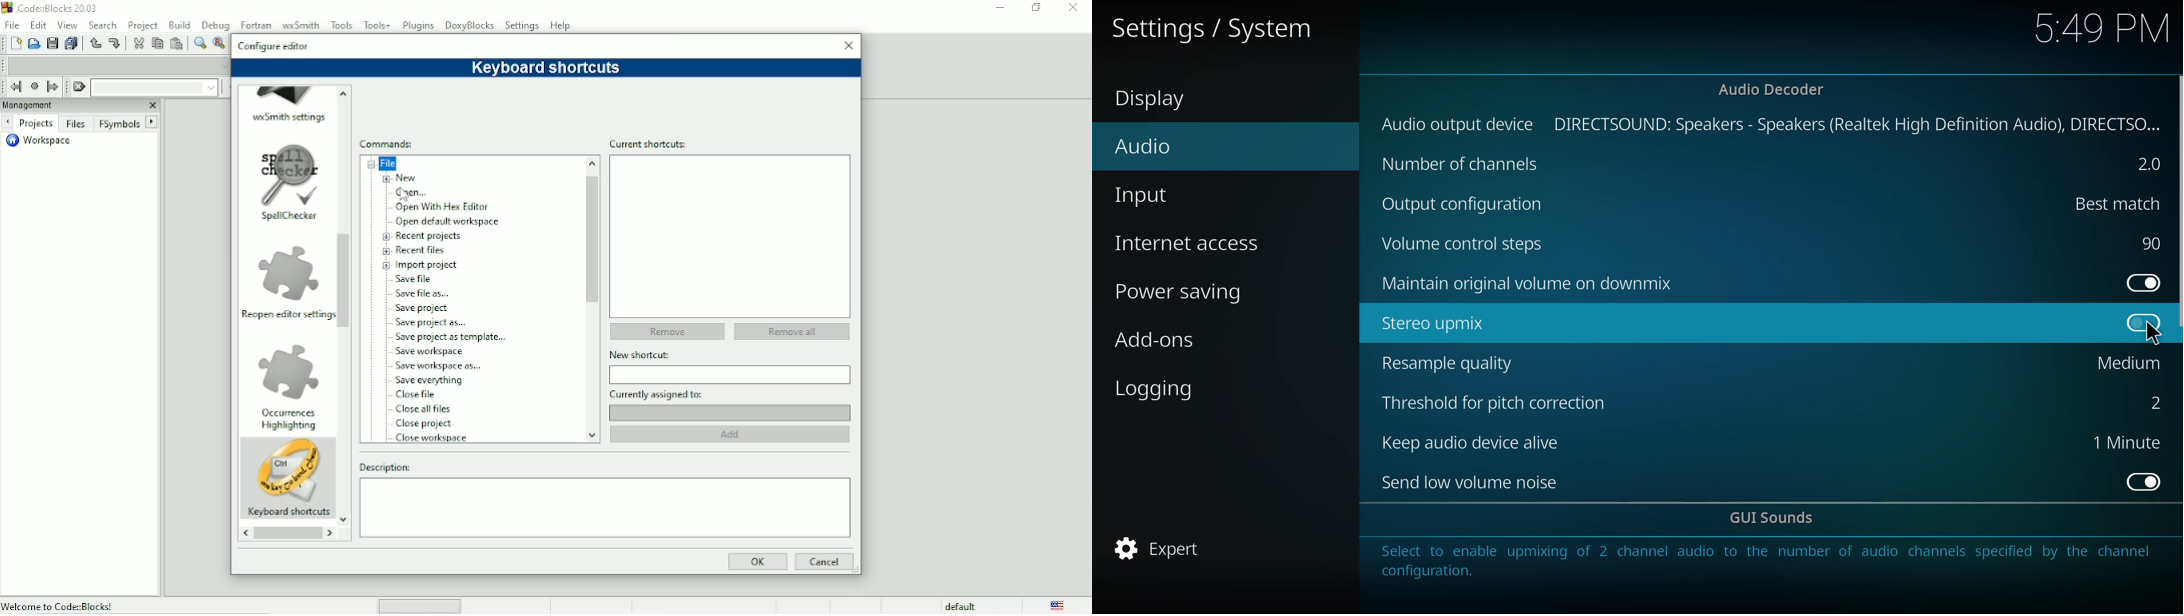  I want to click on Next, so click(7, 123).